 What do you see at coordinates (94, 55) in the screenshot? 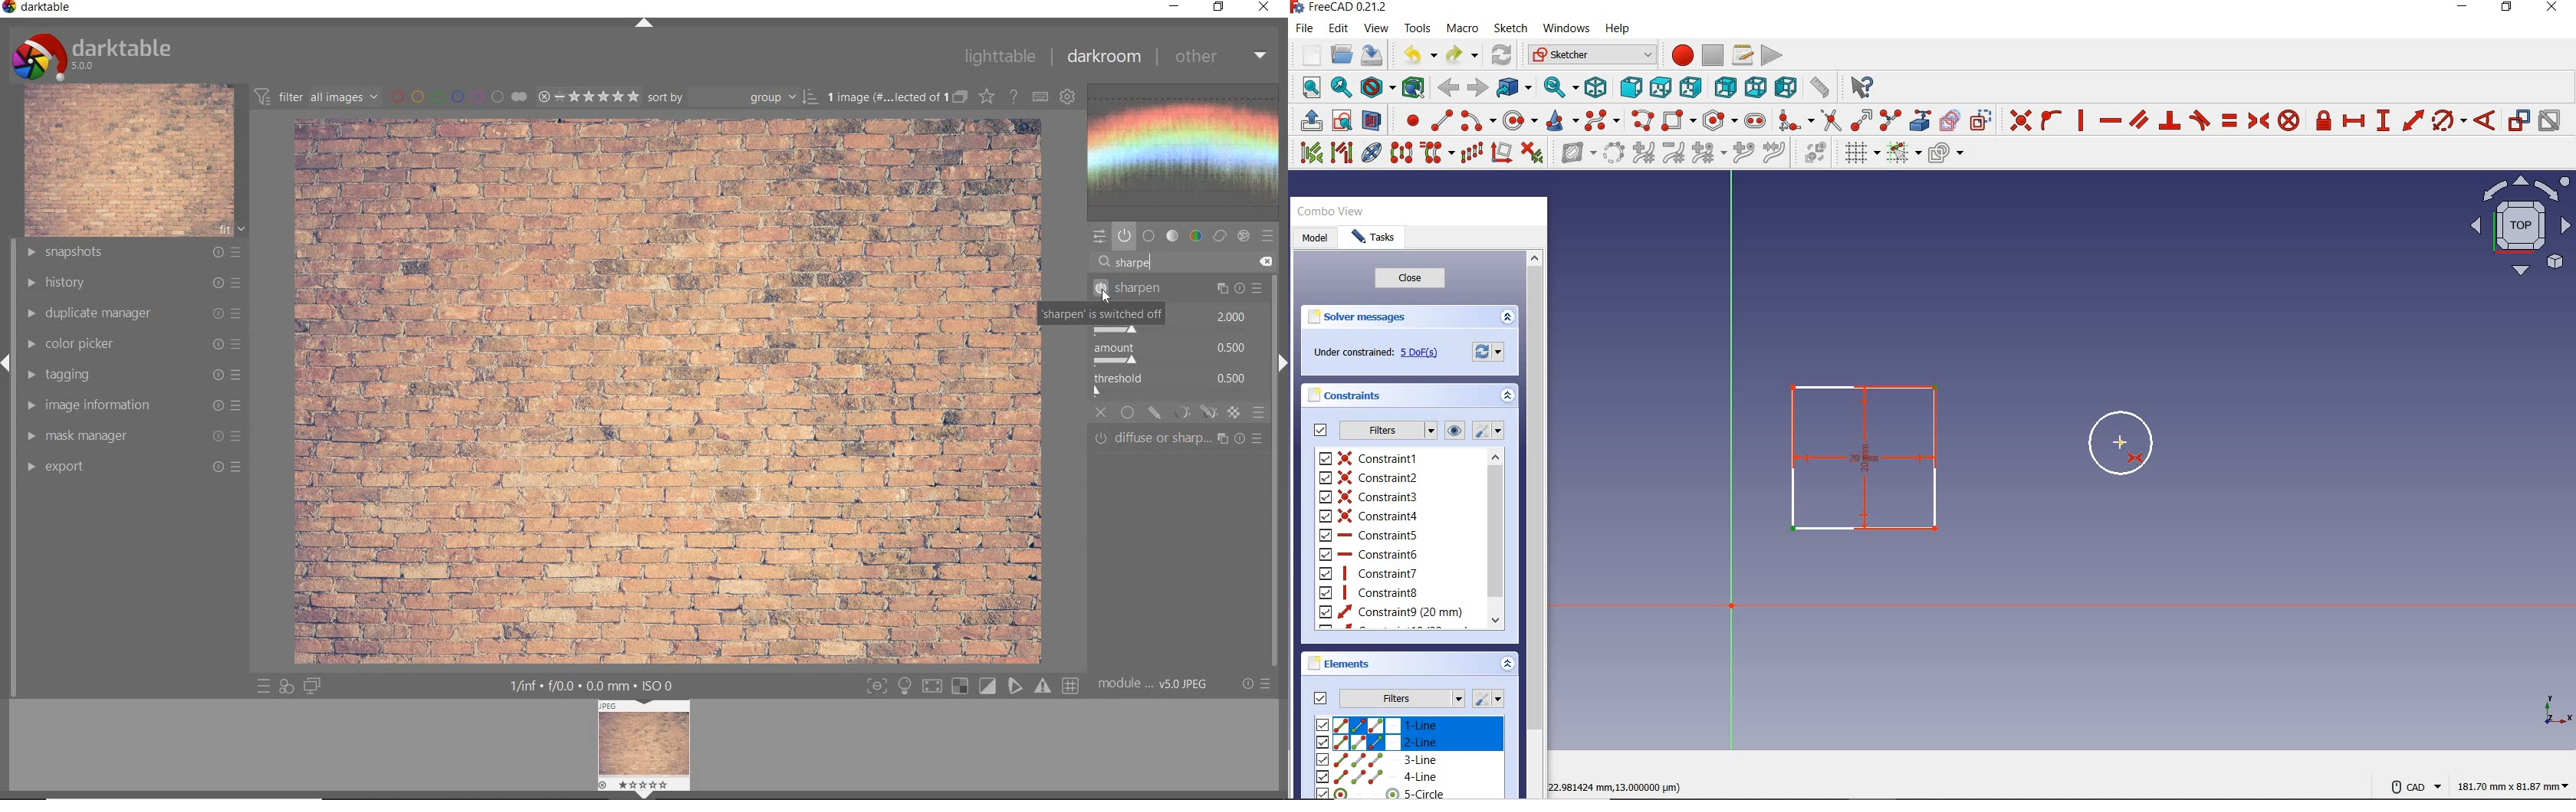
I see `darktable 5.0.0` at bounding box center [94, 55].